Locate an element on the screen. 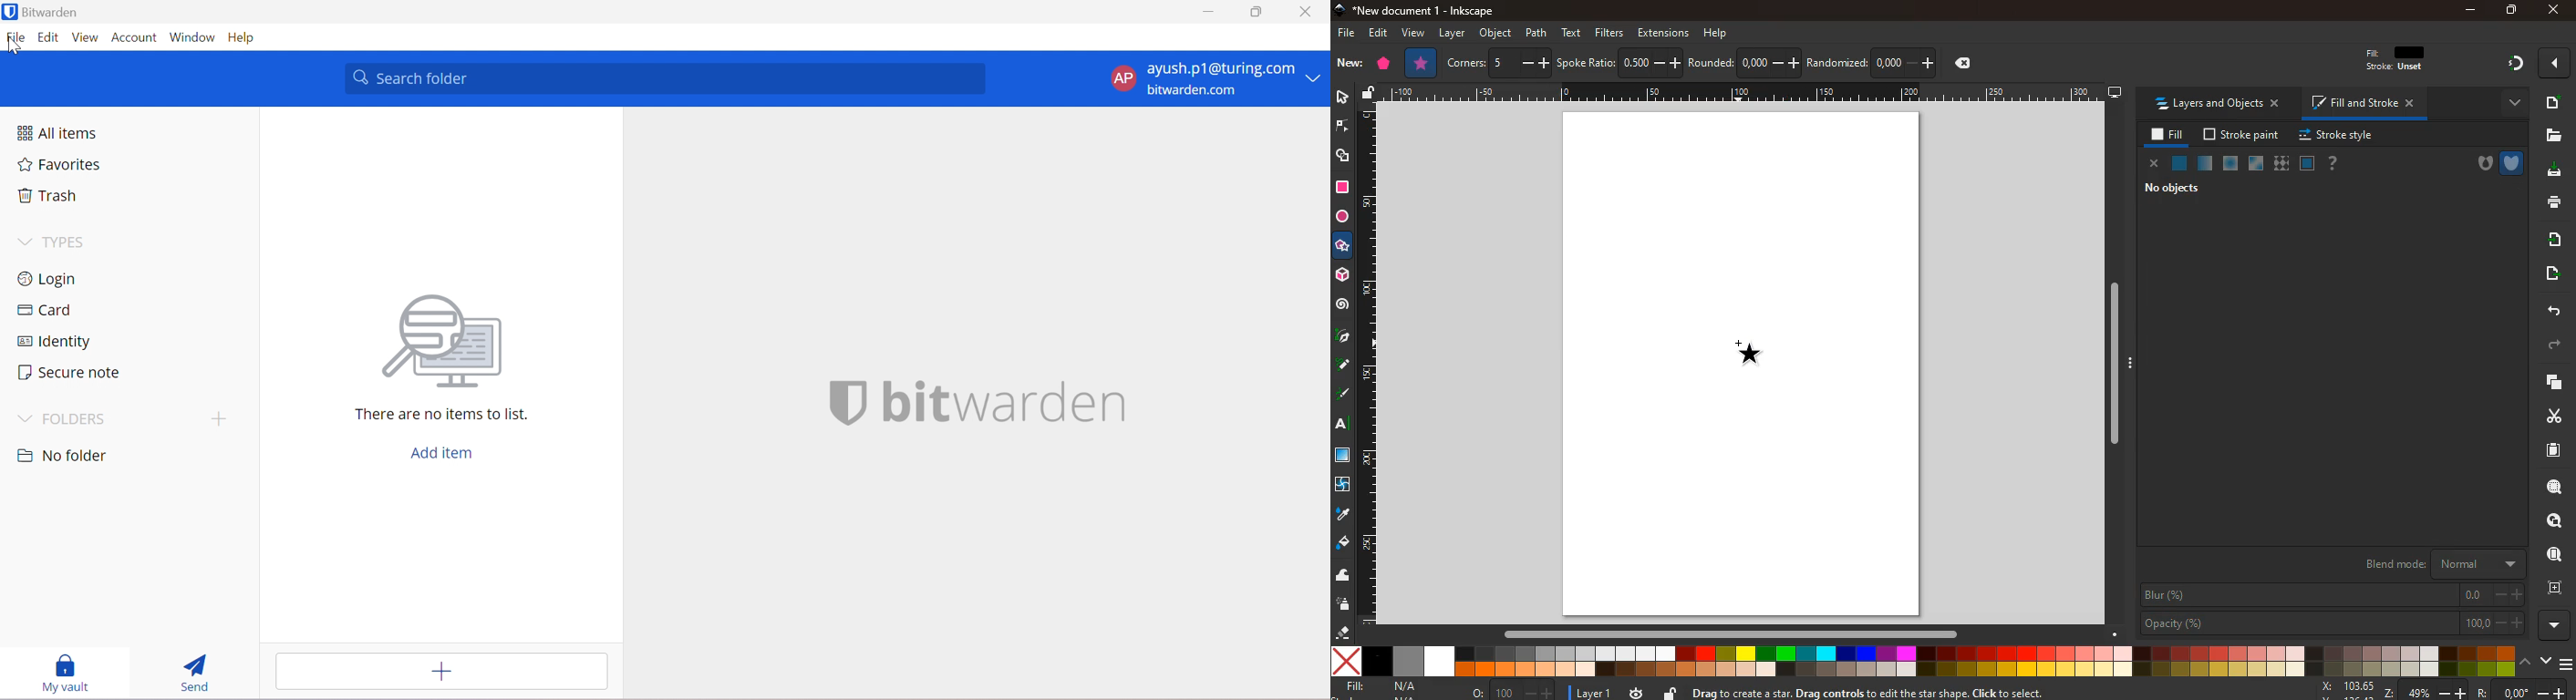 This screenshot has height=700, width=2576. View is located at coordinates (87, 38).